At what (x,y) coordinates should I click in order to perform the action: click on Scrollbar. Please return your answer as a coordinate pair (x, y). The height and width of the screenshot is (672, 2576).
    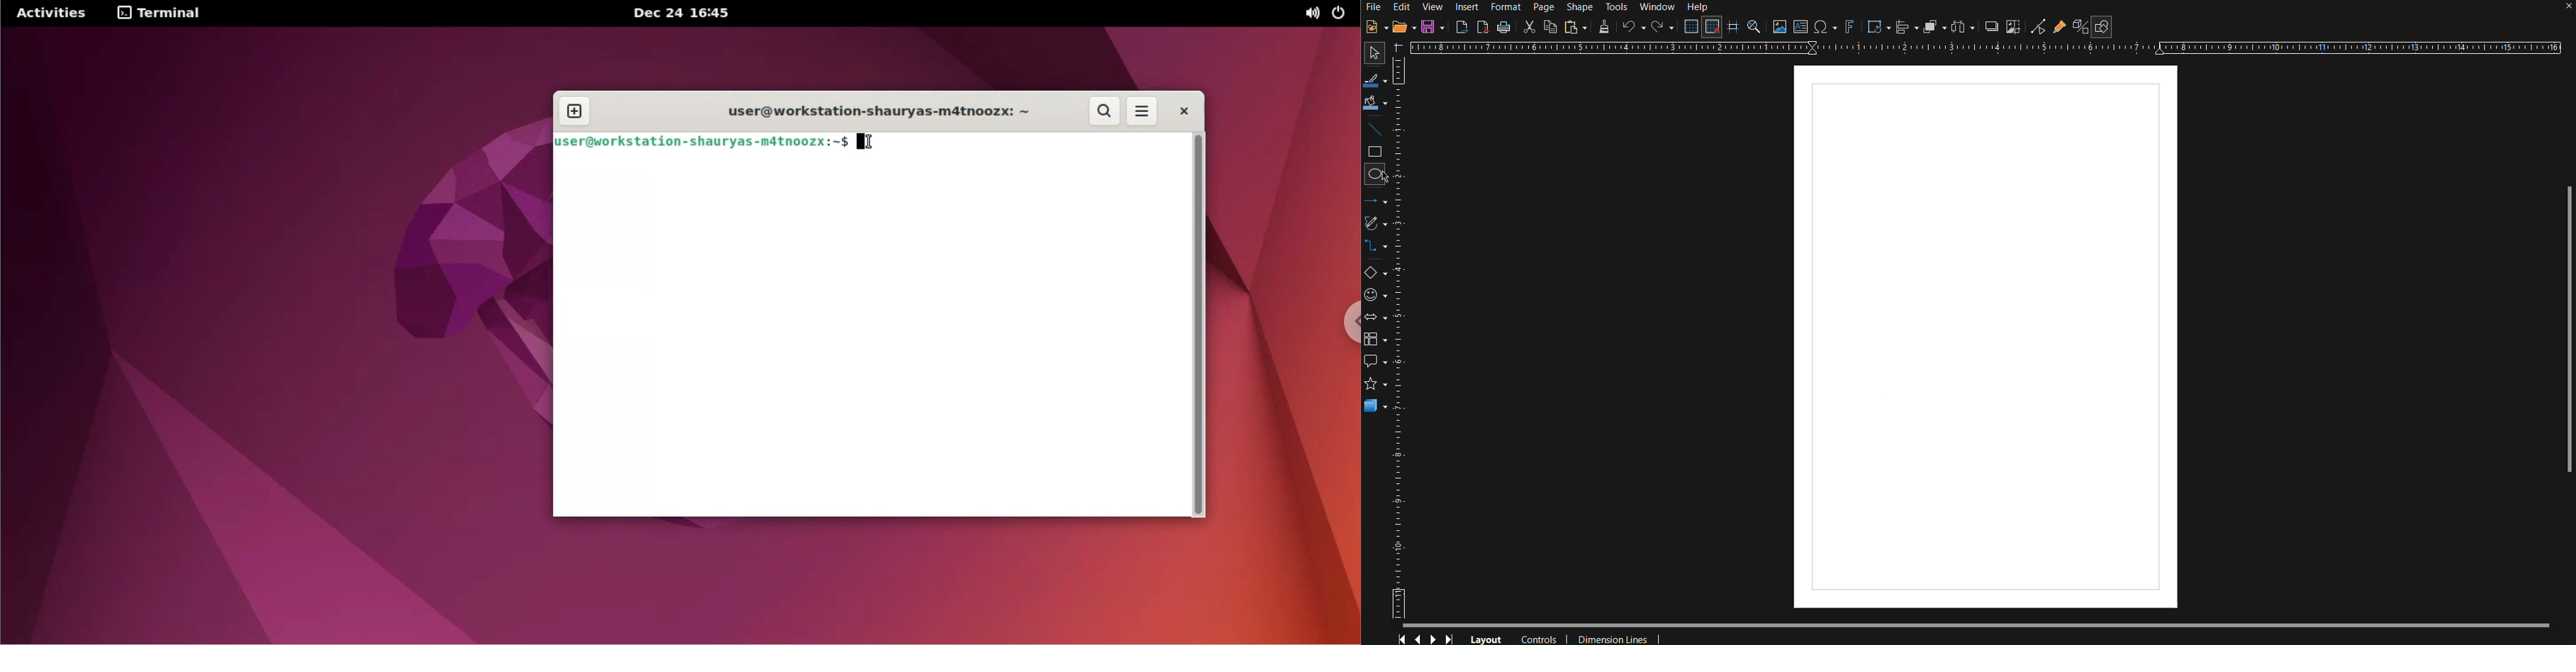
    Looking at the image, I should click on (1988, 624).